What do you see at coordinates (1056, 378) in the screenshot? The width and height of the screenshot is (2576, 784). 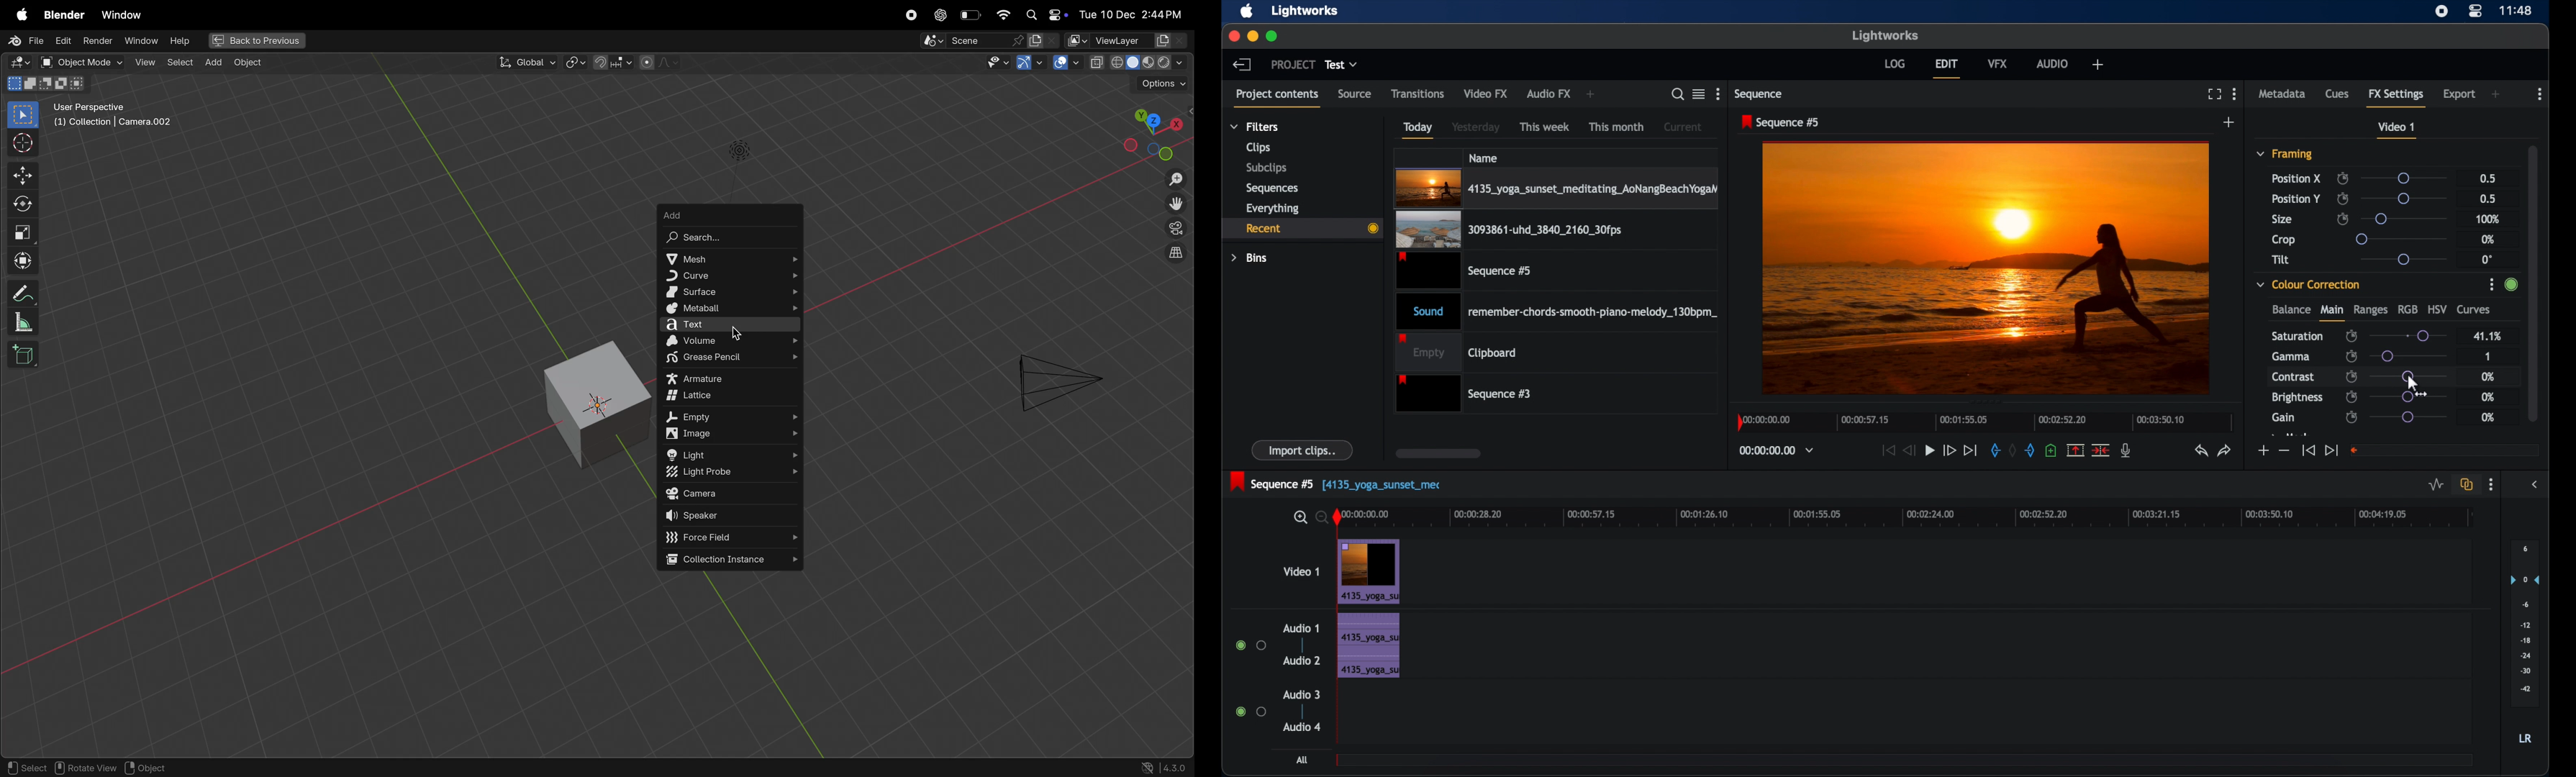 I see `camera` at bounding box center [1056, 378].